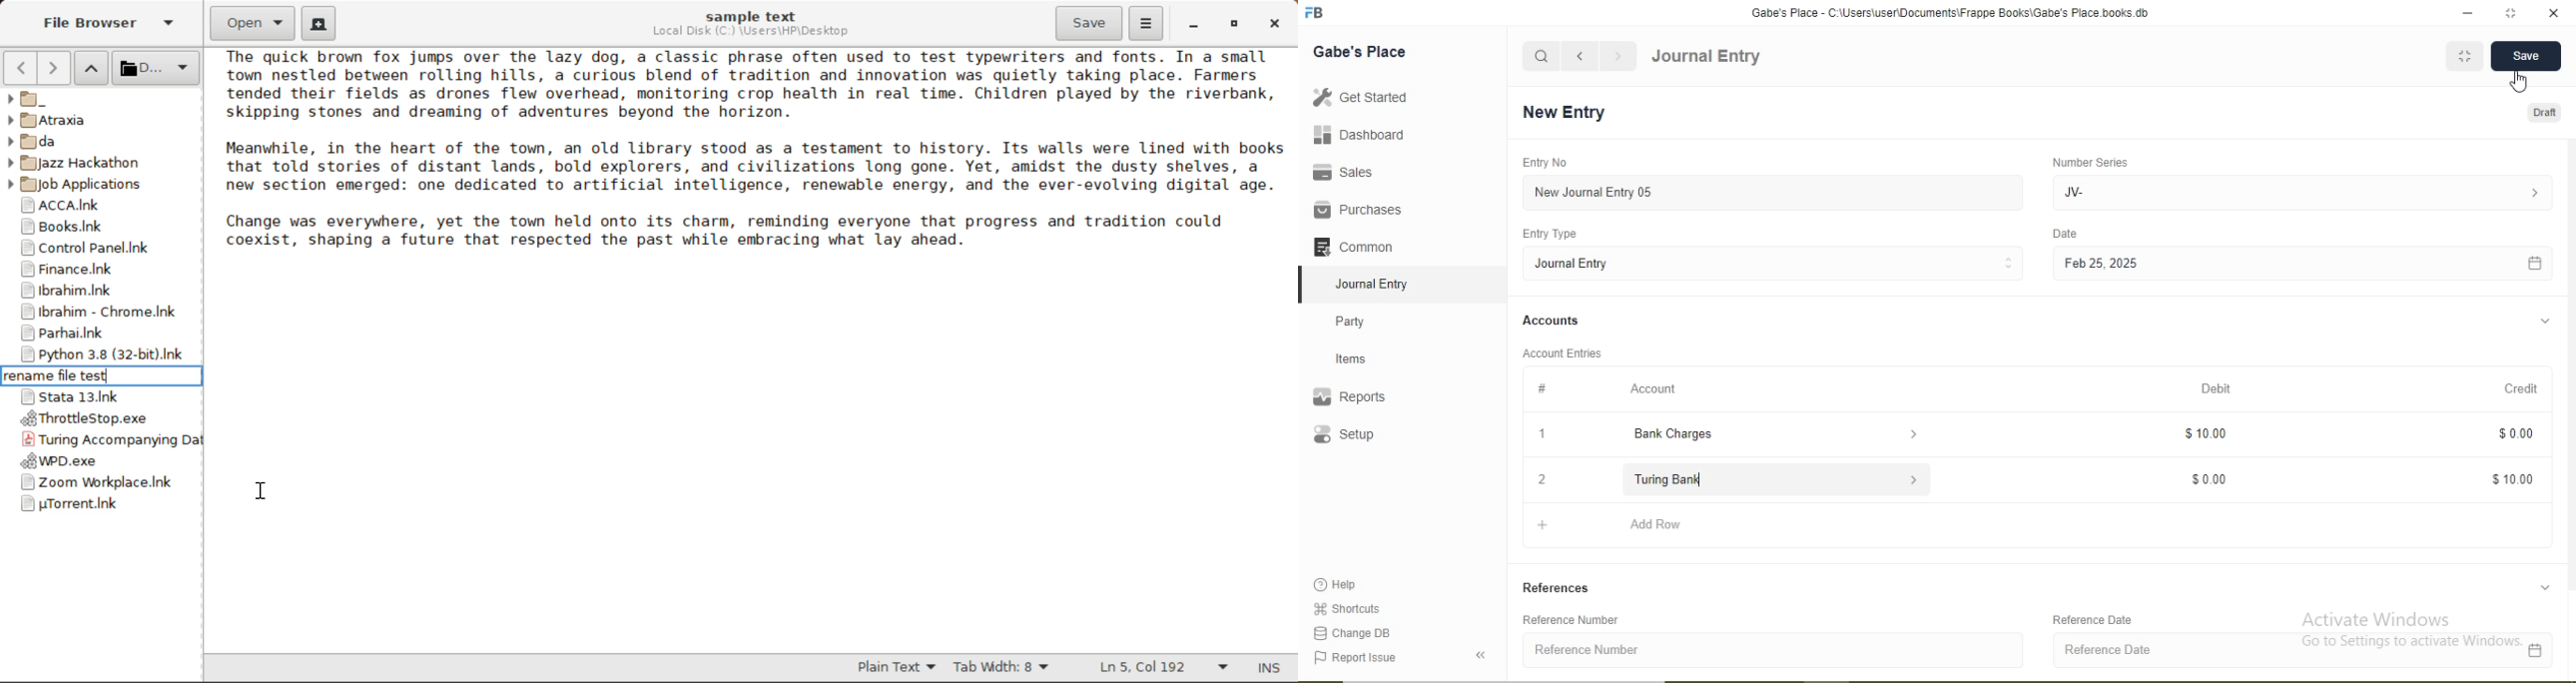 The image size is (2576, 700). I want to click on #, so click(1544, 388).